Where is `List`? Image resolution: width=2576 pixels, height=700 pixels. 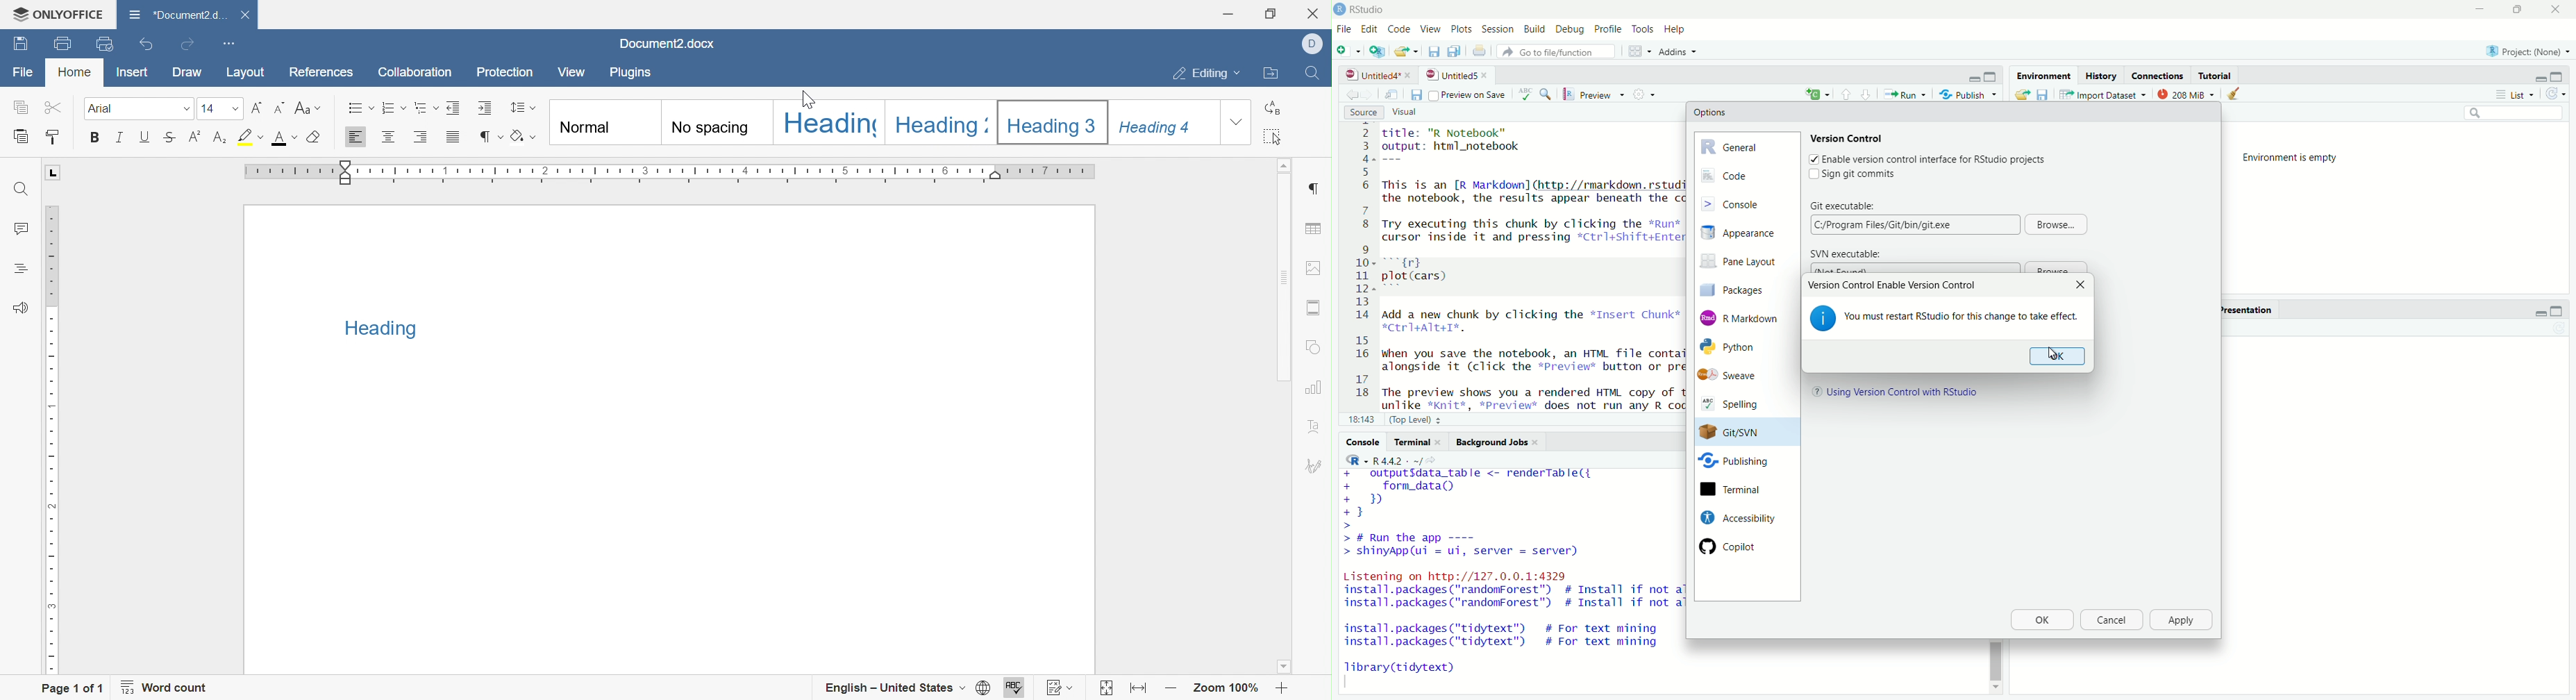 List is located at coordinates (2519, 95).